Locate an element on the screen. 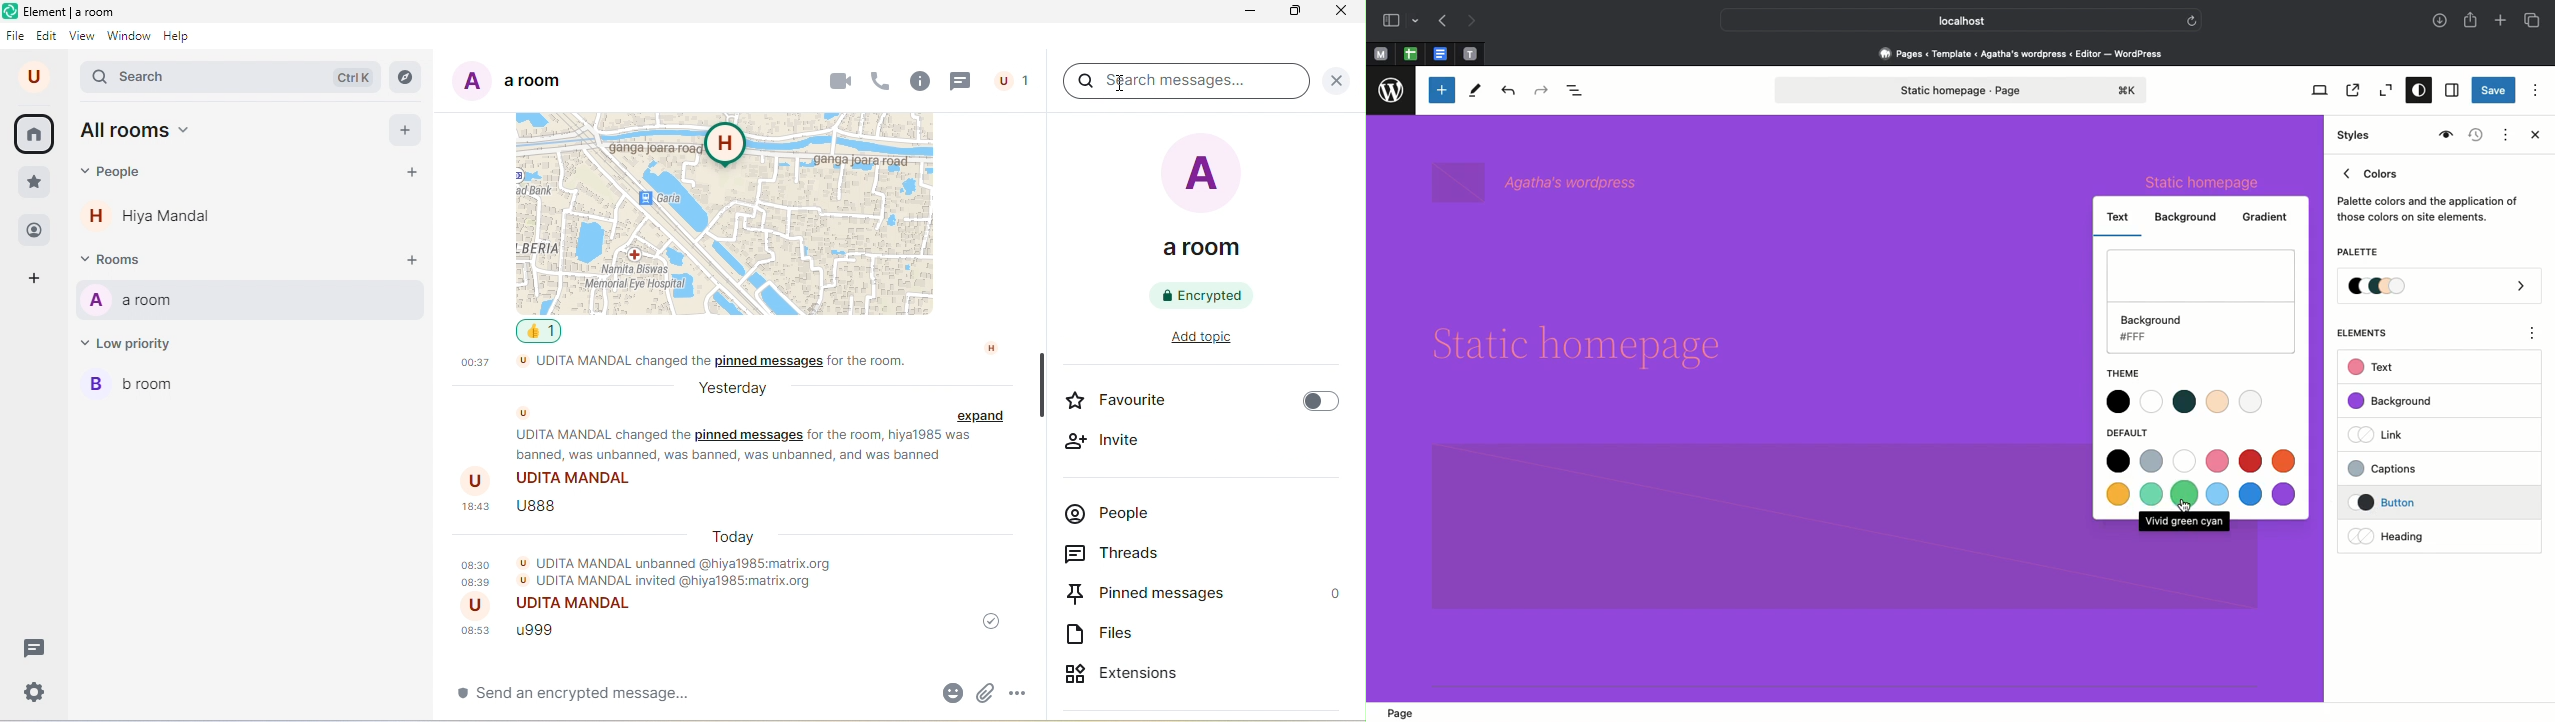 The height and width of the screenshot is (728, 2576). all rooms is located at coordinates (141, 133).